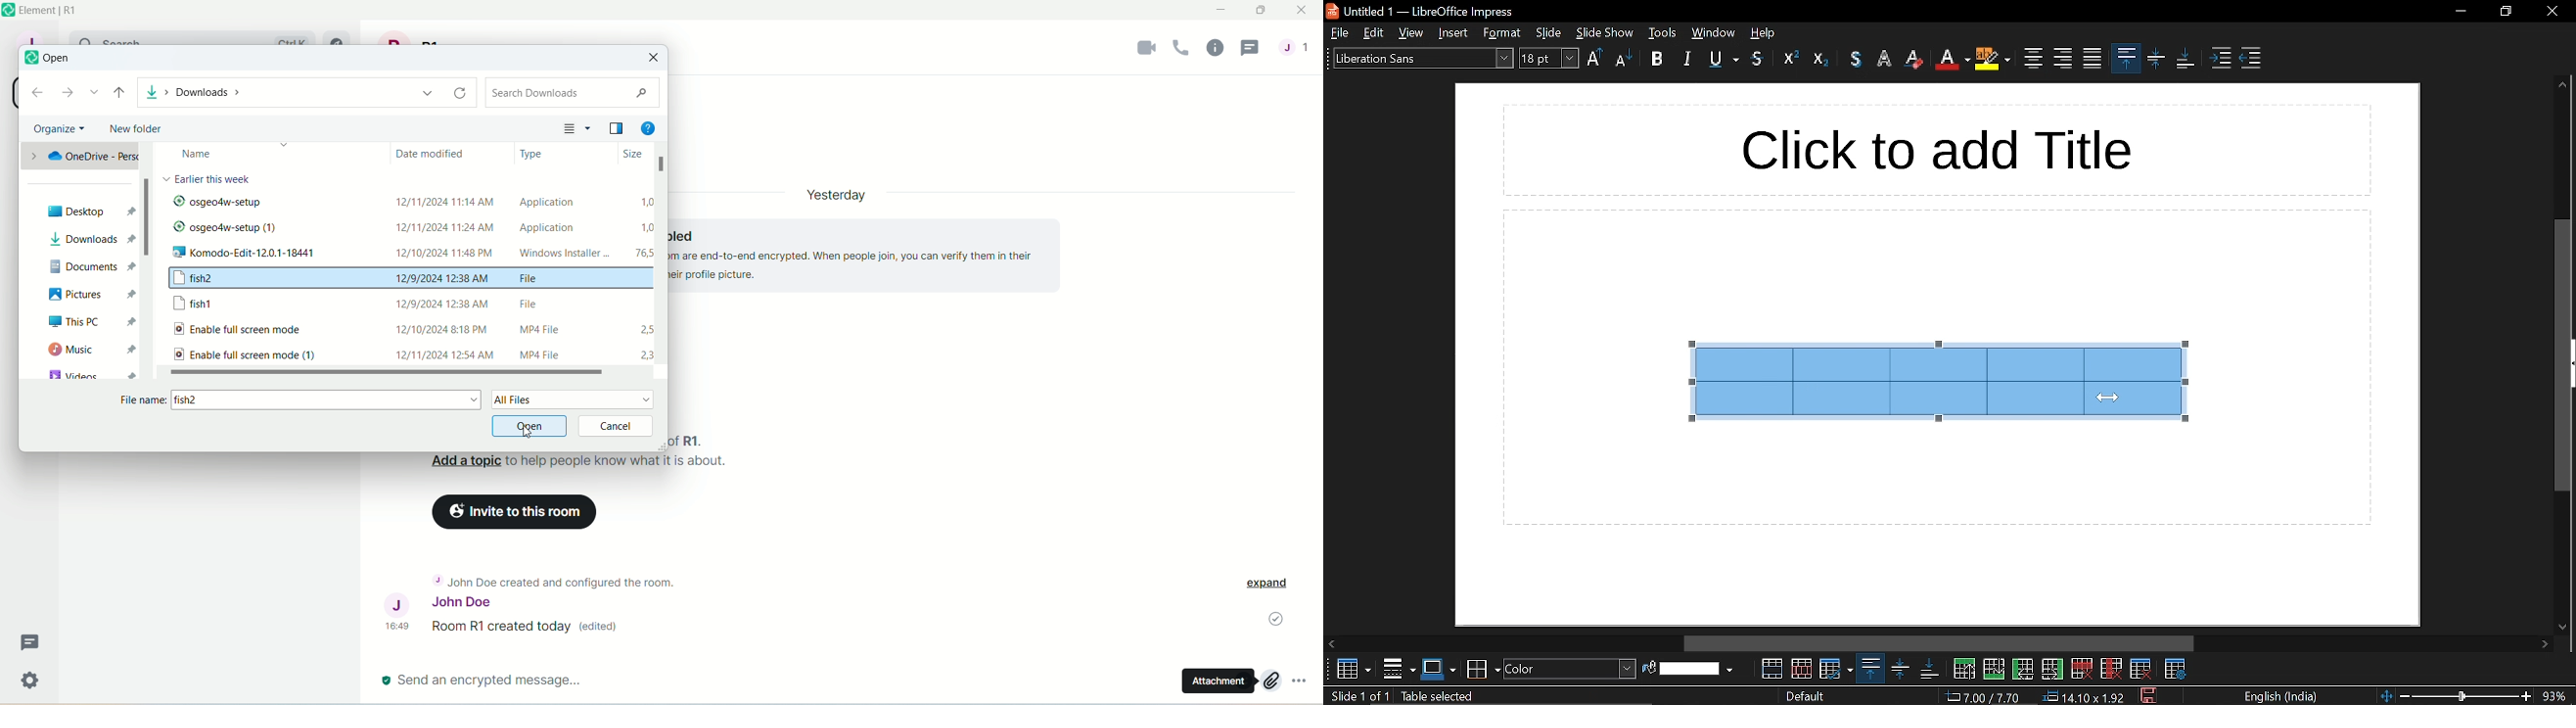 The image size is (2576, 728). I want to click on open, so click(57, 59).